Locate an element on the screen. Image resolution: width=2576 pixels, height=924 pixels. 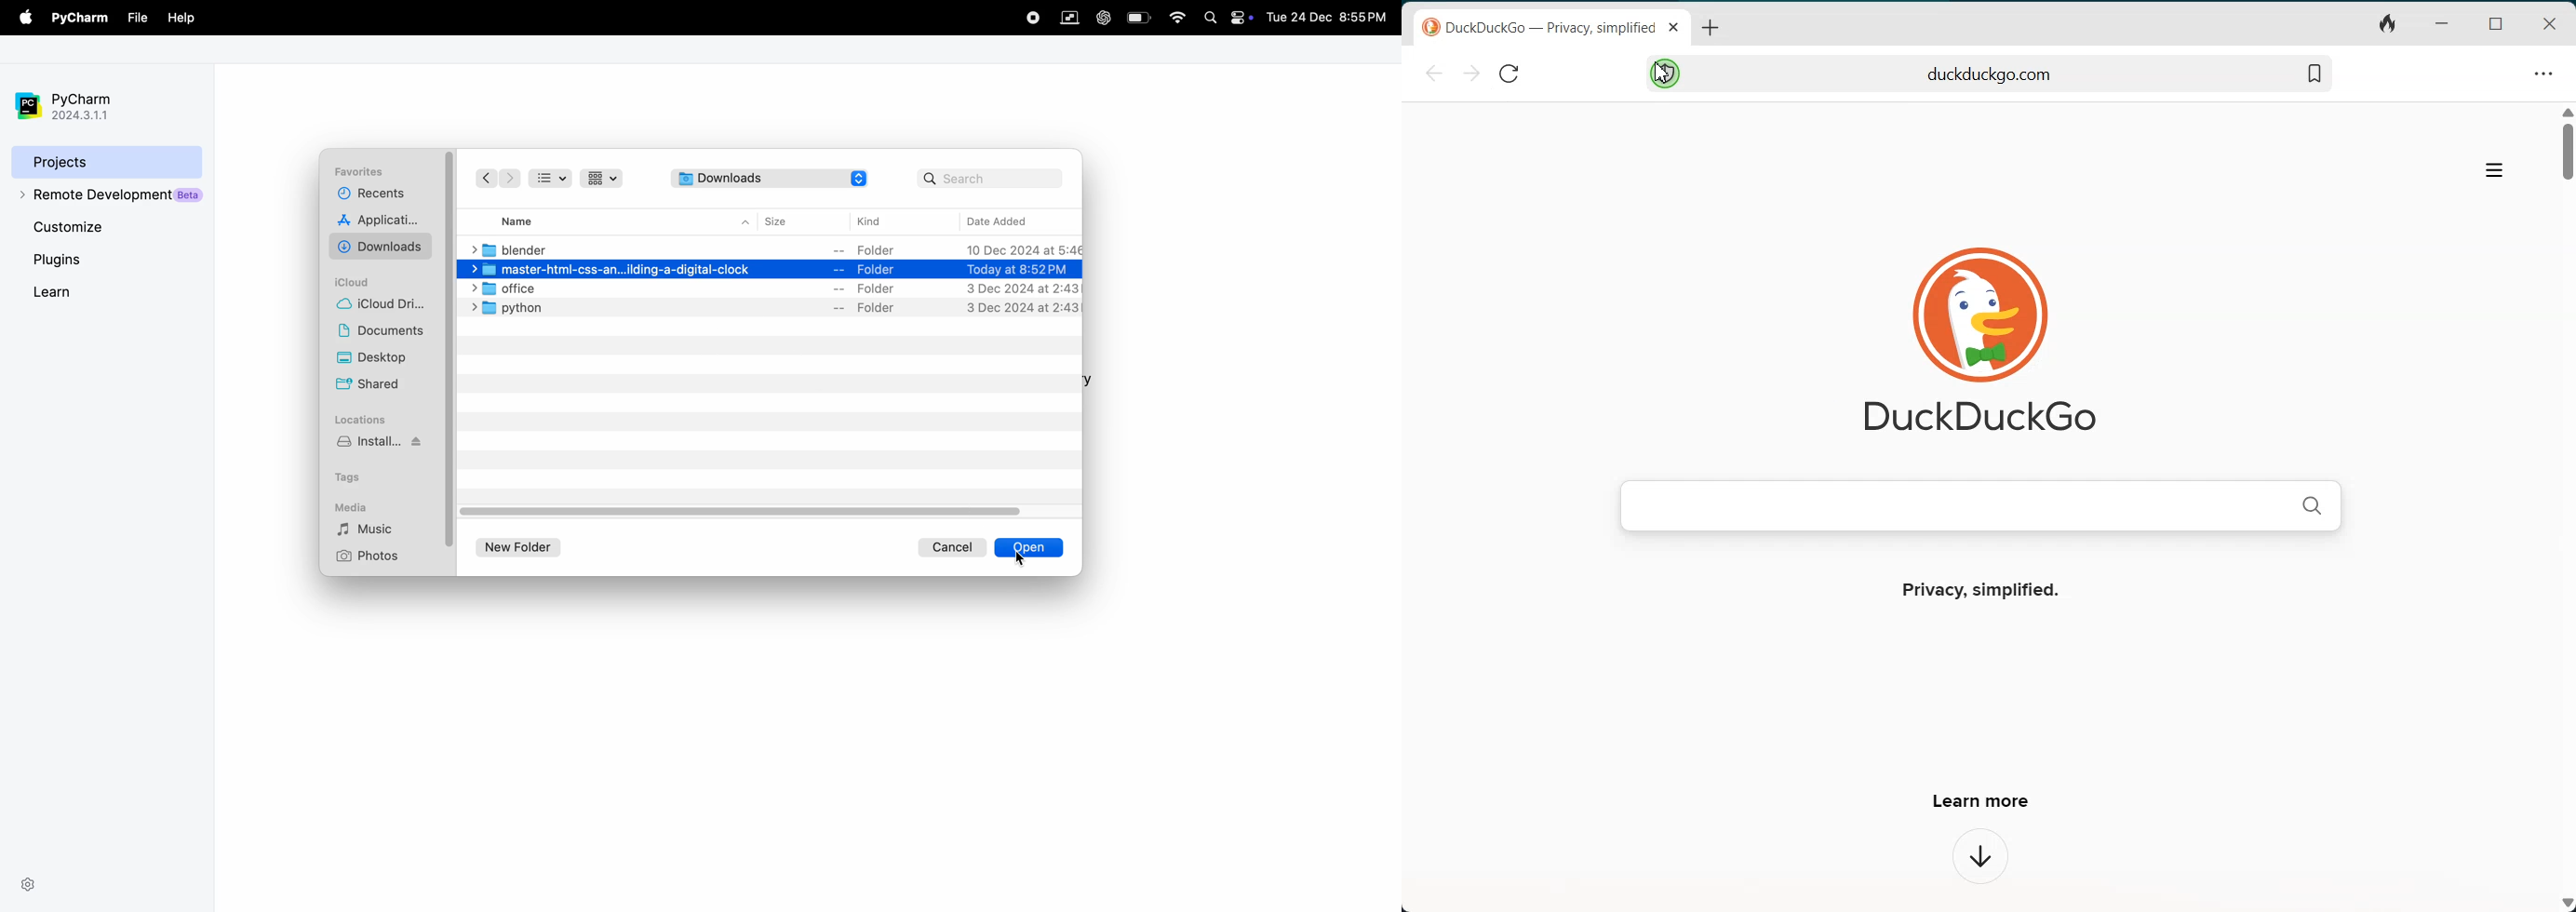
install is located at coordinates (384, 447).